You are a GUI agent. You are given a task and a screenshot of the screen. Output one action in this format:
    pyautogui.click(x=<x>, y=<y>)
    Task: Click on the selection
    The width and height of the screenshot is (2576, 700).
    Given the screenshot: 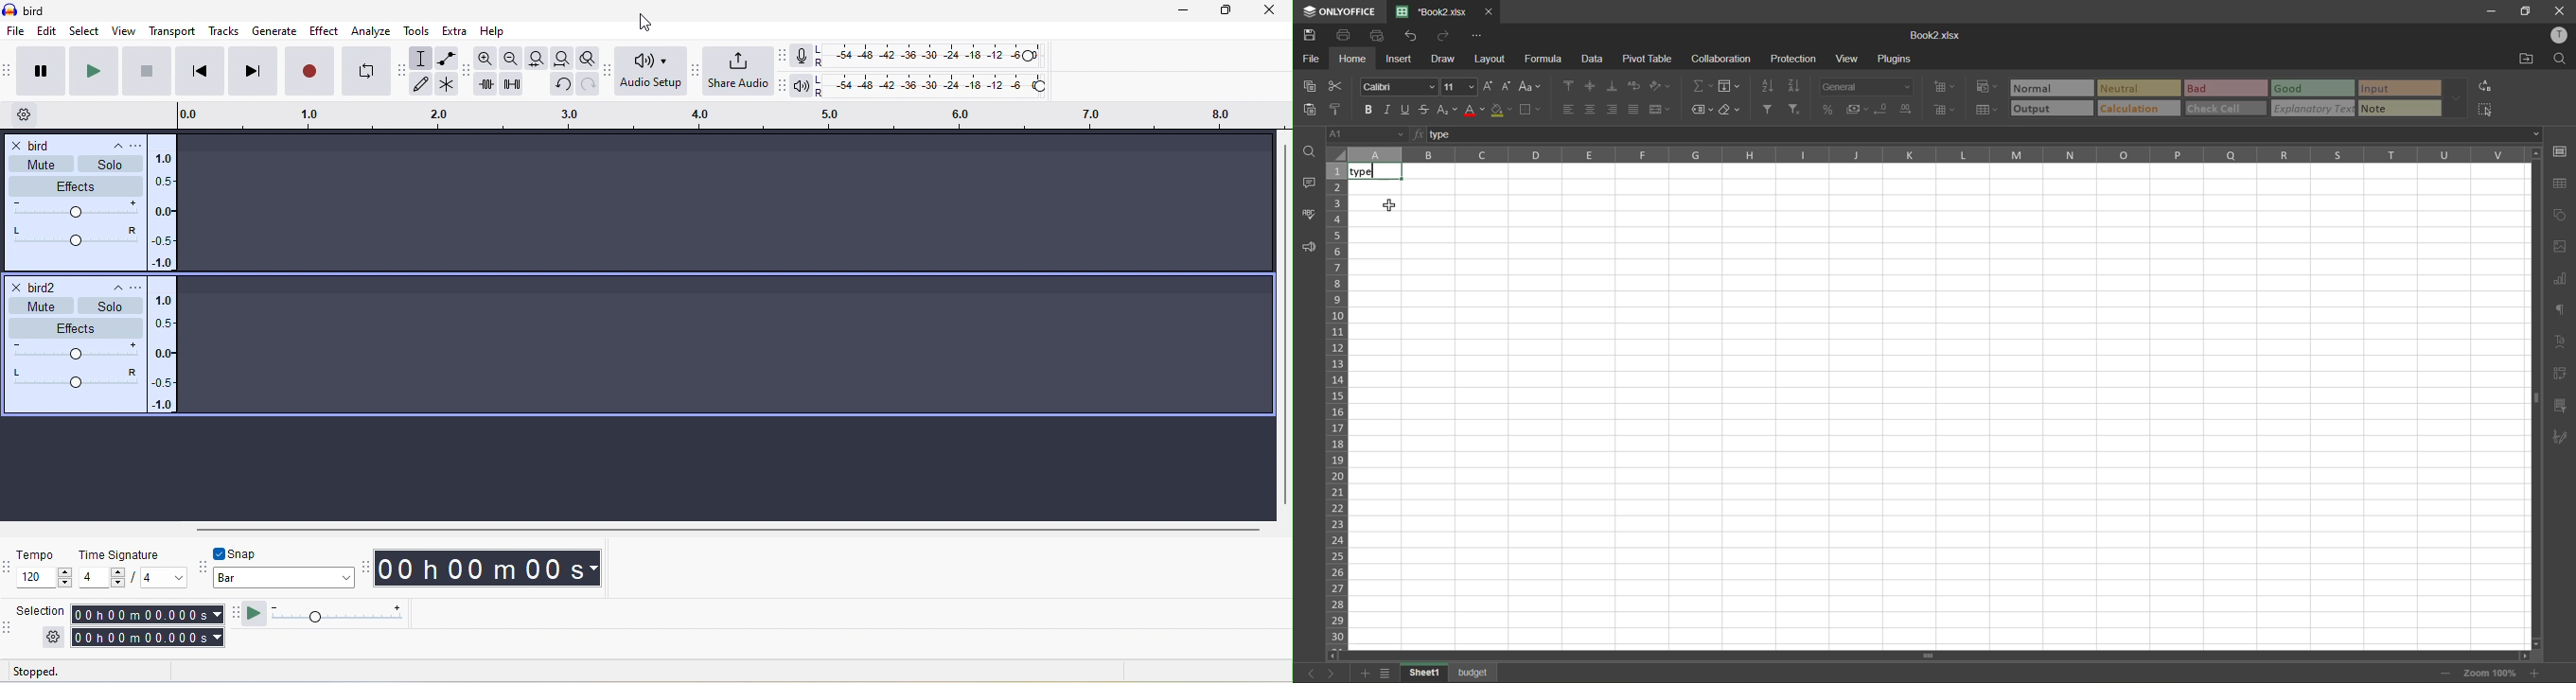 What is the action you would take?
    pyautogui.click(x=43, y=623)
    